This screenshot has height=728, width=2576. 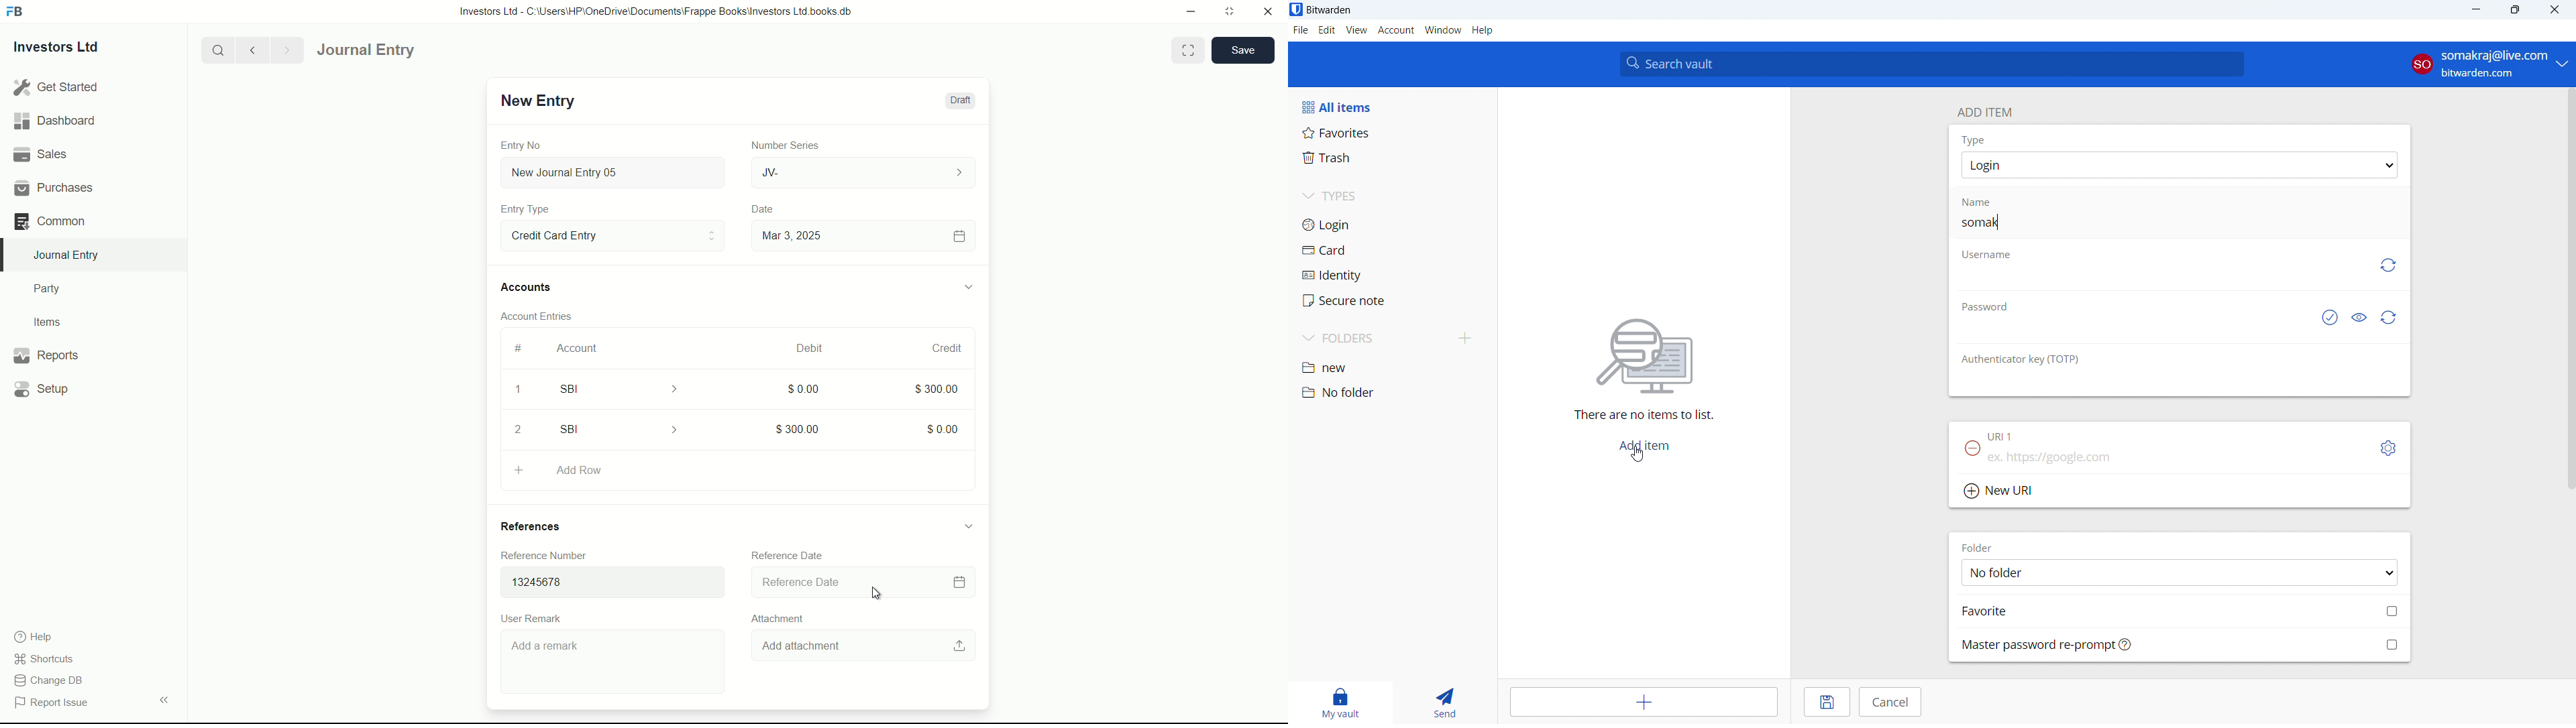 I want to click on 13245678, so click(x=607, y=579).